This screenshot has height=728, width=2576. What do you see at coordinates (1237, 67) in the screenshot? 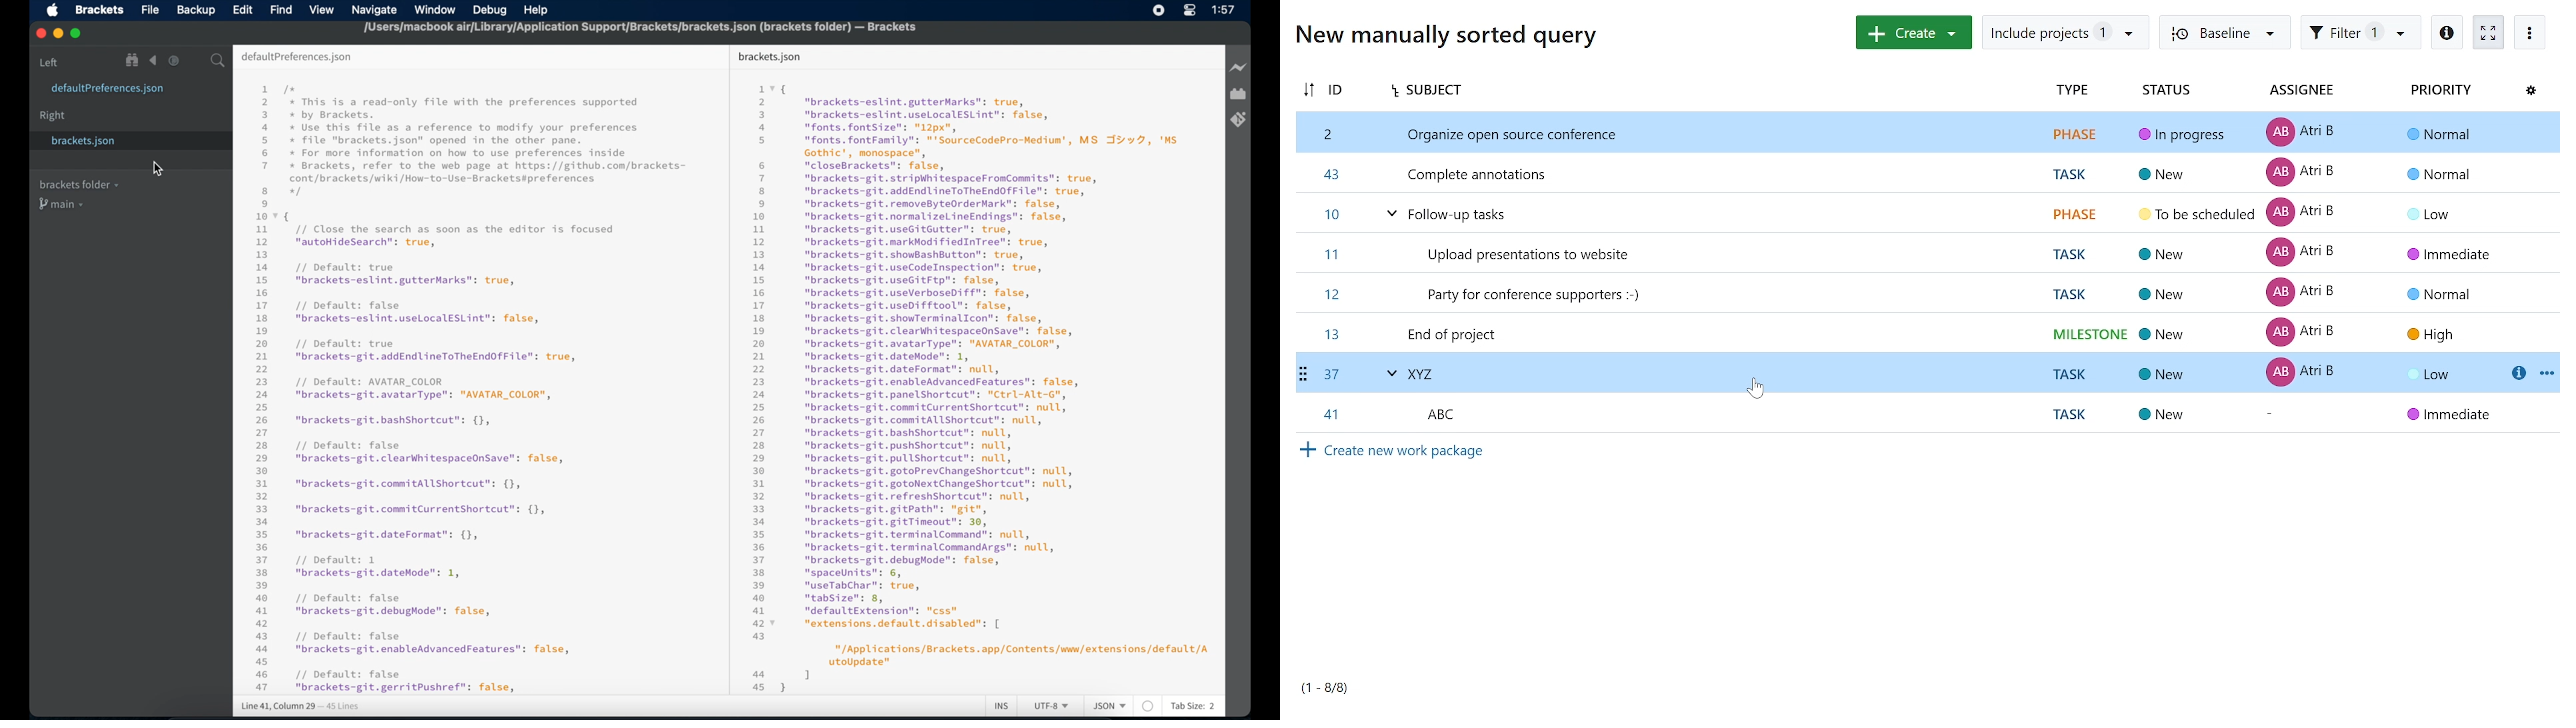
I see `live preview` at bounding box center [1237, 67].